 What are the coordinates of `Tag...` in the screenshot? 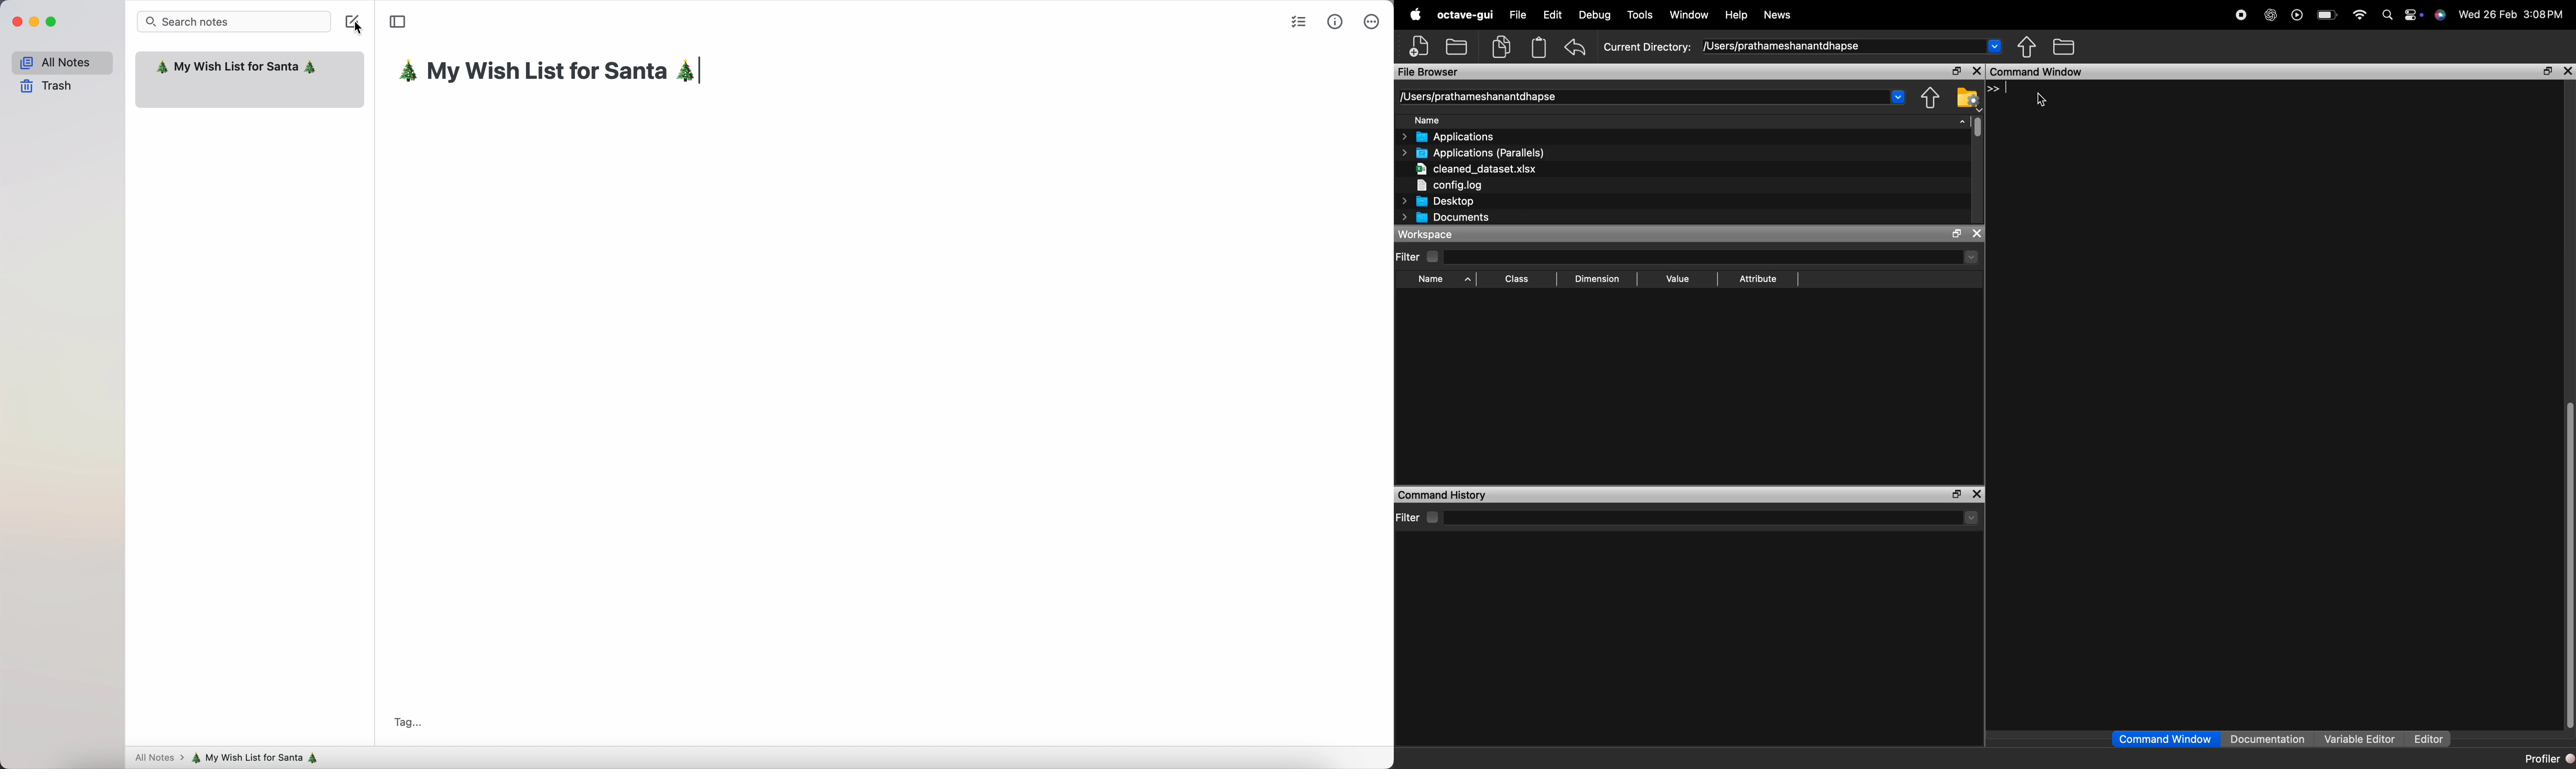 It's located at (408, 722).